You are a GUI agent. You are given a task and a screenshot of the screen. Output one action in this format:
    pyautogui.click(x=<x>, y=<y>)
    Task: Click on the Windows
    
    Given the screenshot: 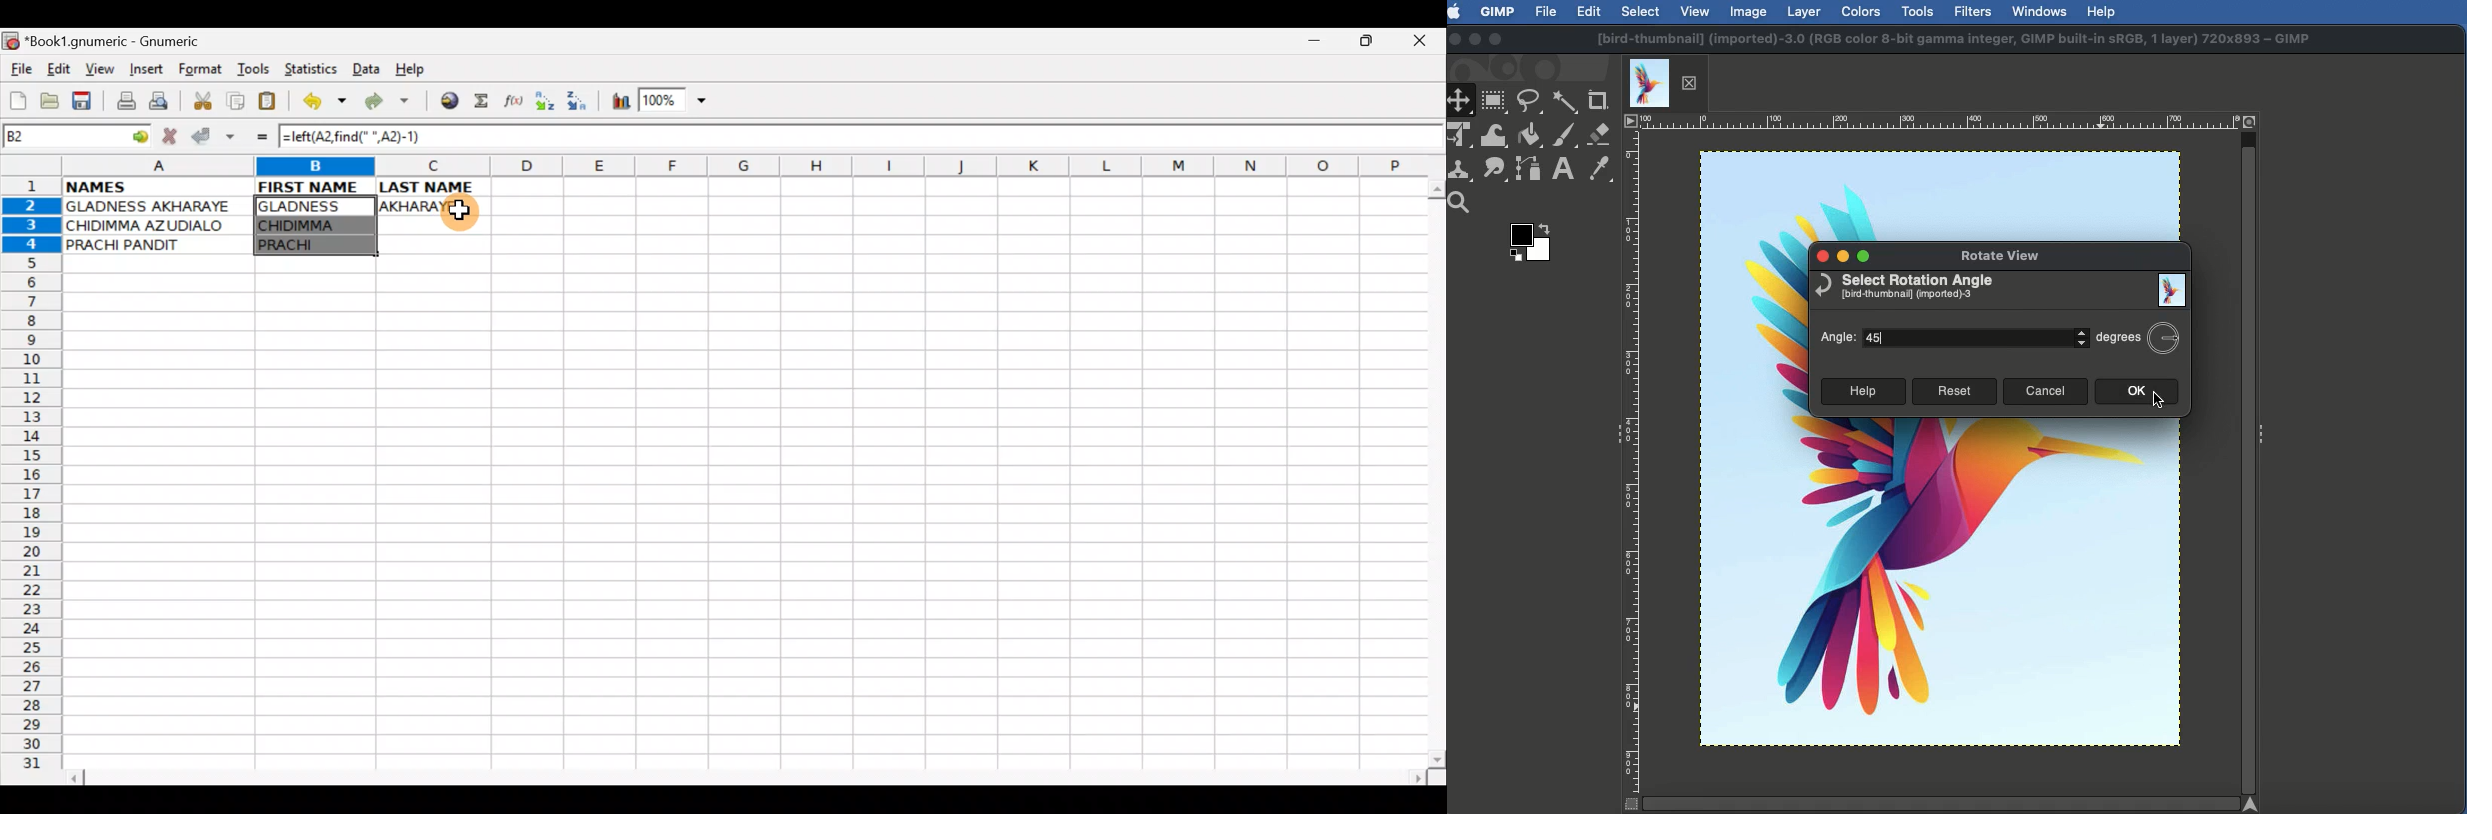 What is the action you would take?
    pyautogui.click(x=2038, y=11)
    